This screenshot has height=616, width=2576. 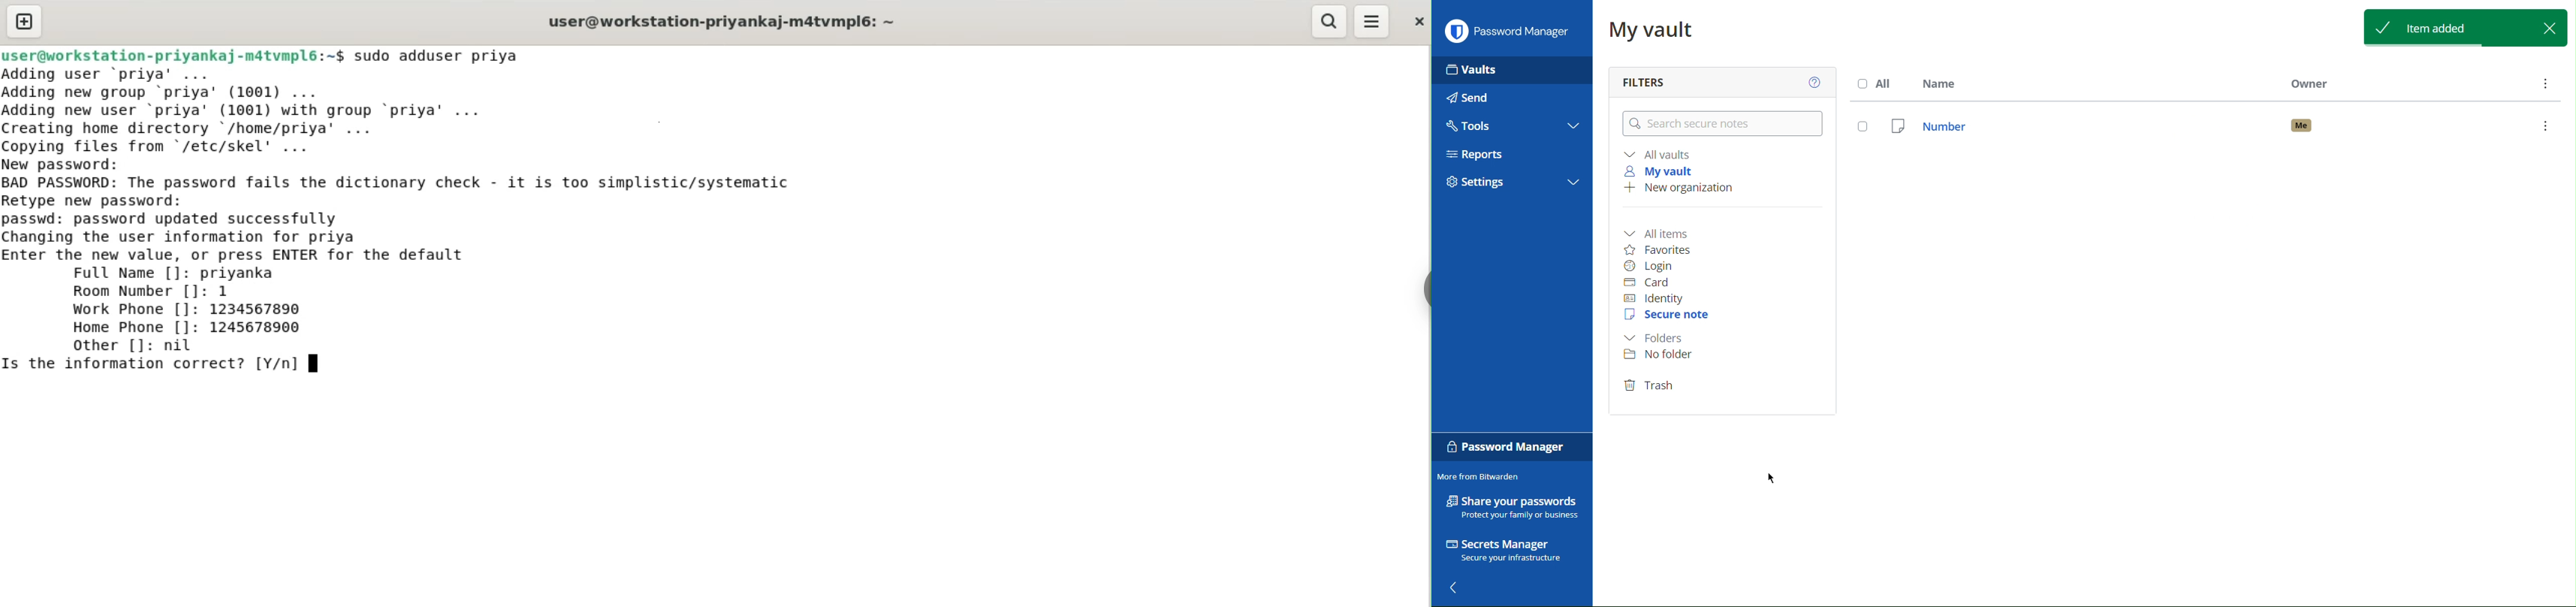 I want to click on Login, so click(x=1653, y=265).